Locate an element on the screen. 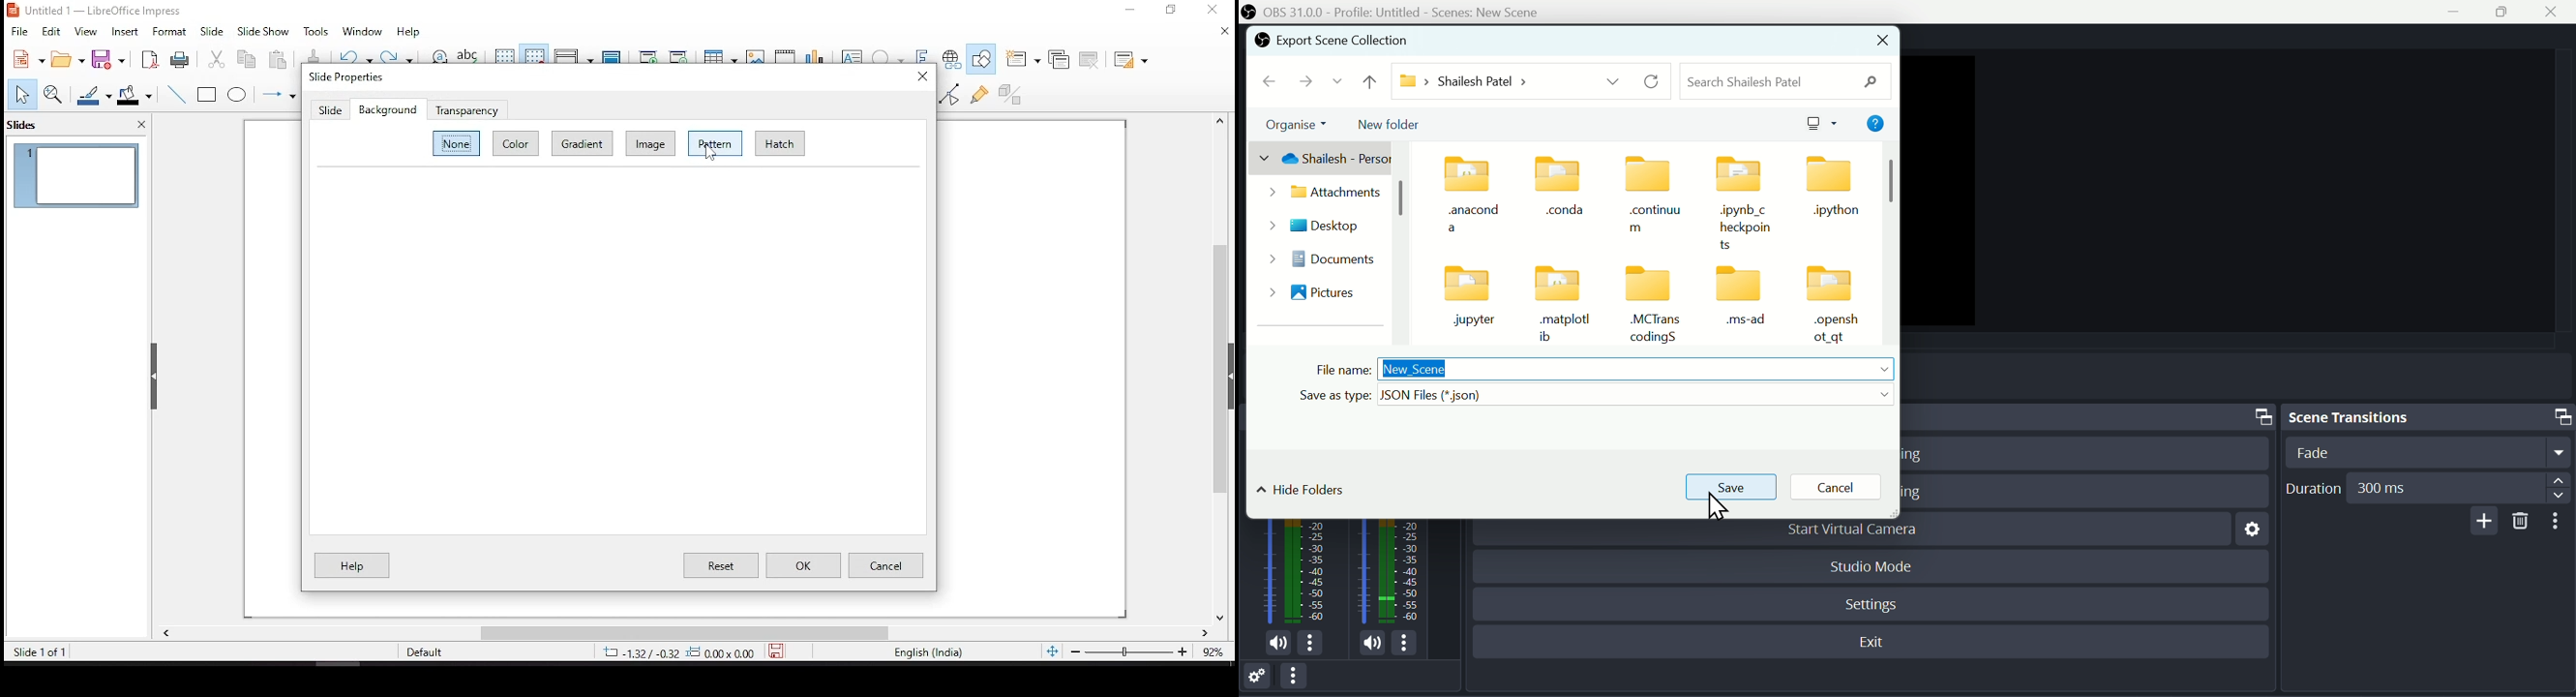  close is located at coordinates (1883, 40).